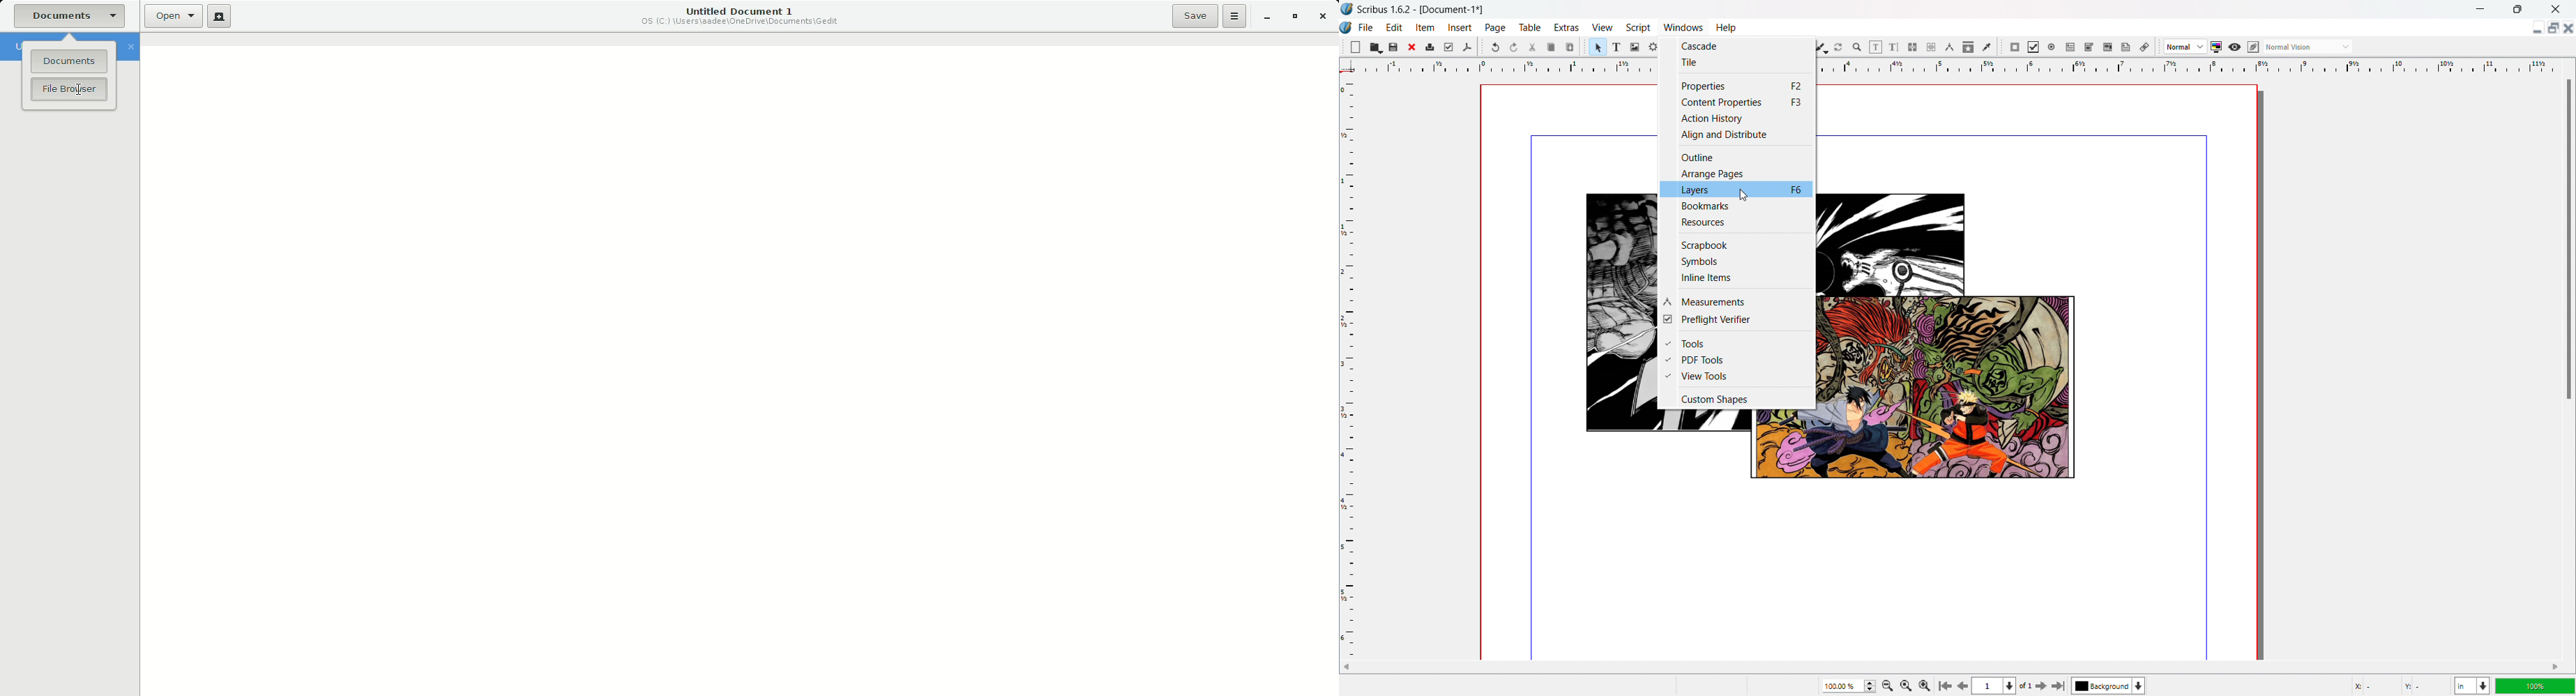  What do you see at coordinates (2568, 242) in the screenshot?
I see `vertical scroll bar` at bounding box center [2568, 242].